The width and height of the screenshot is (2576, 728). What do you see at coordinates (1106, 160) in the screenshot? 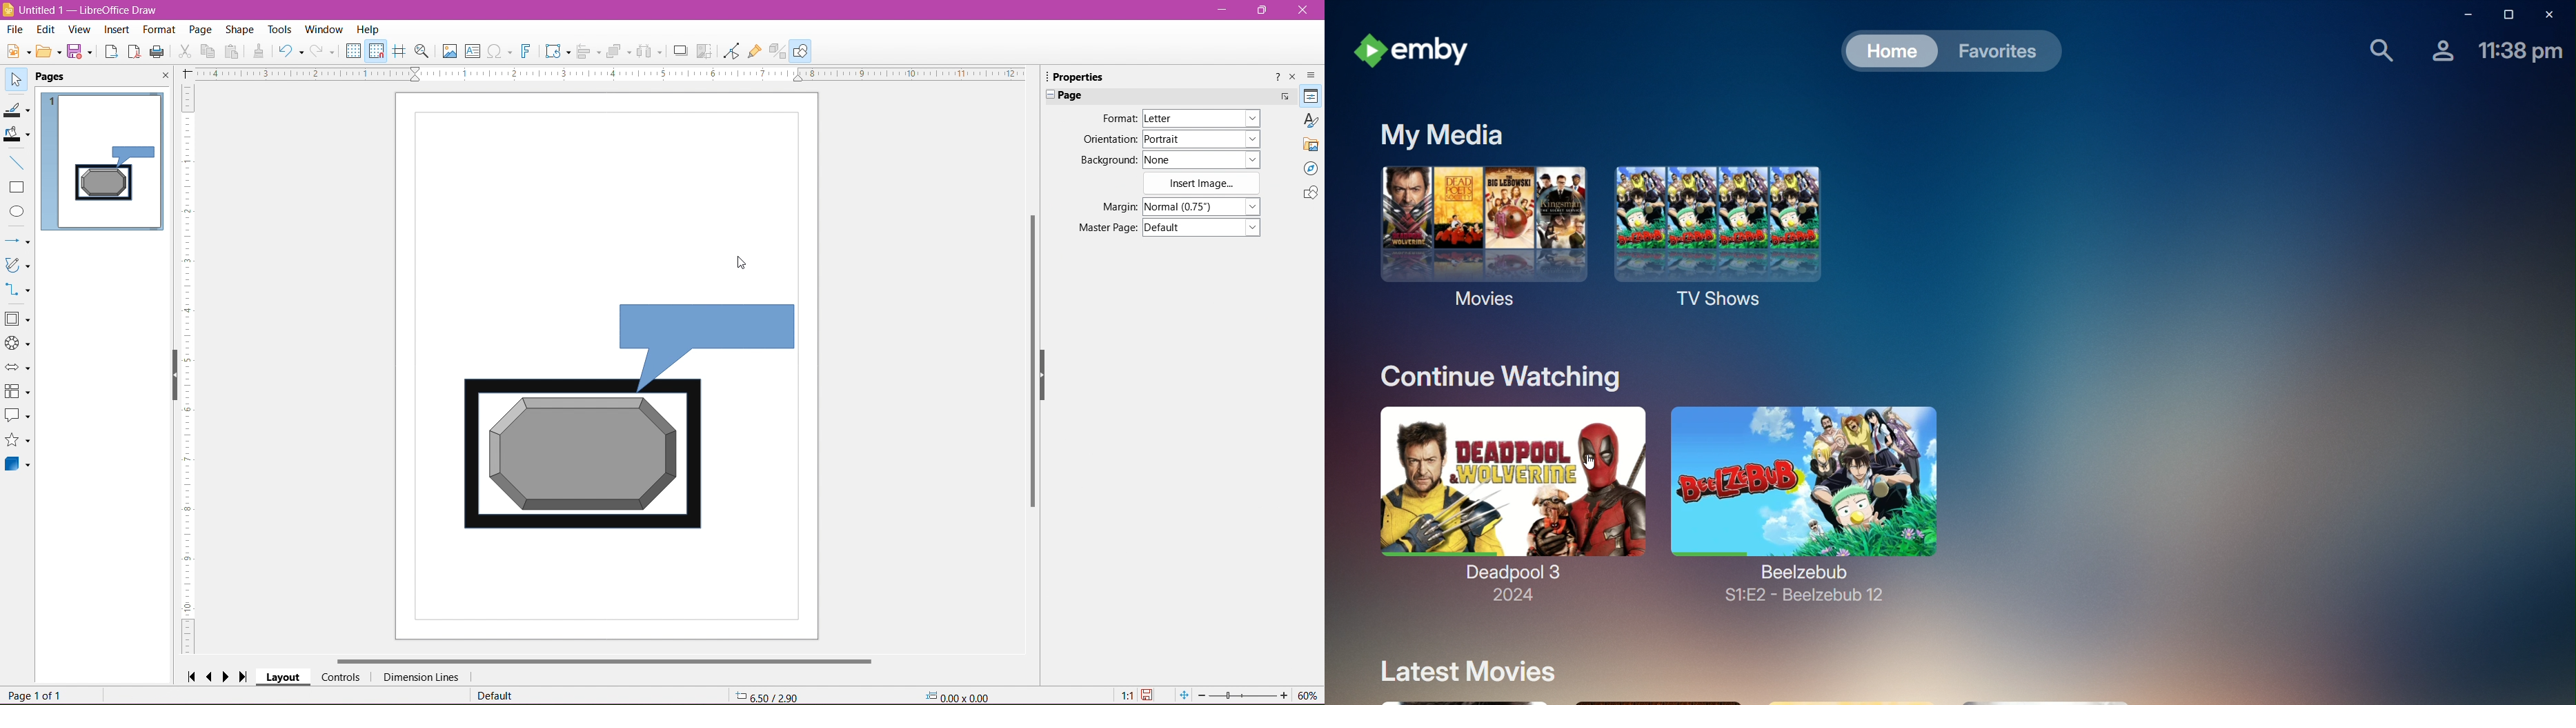
I see `Background` at bounding box center [1106, 160].